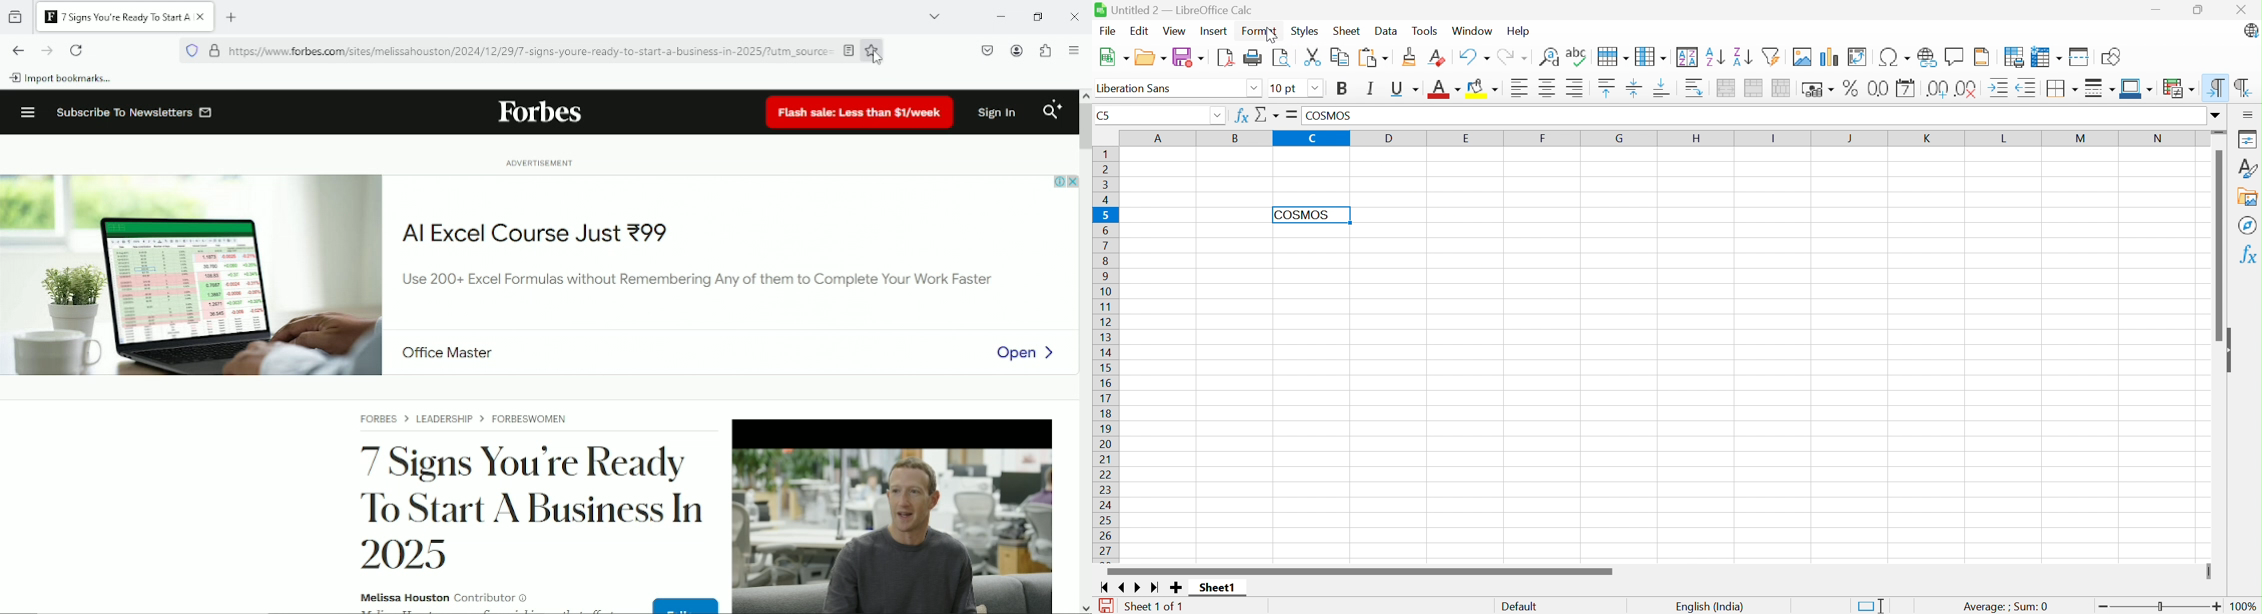 The width and height of the screenshot is (2268, 616). What do you see at coordinates (1387, 32) in the screenshot?
I see `Data` at bounding box center [1387, 32].